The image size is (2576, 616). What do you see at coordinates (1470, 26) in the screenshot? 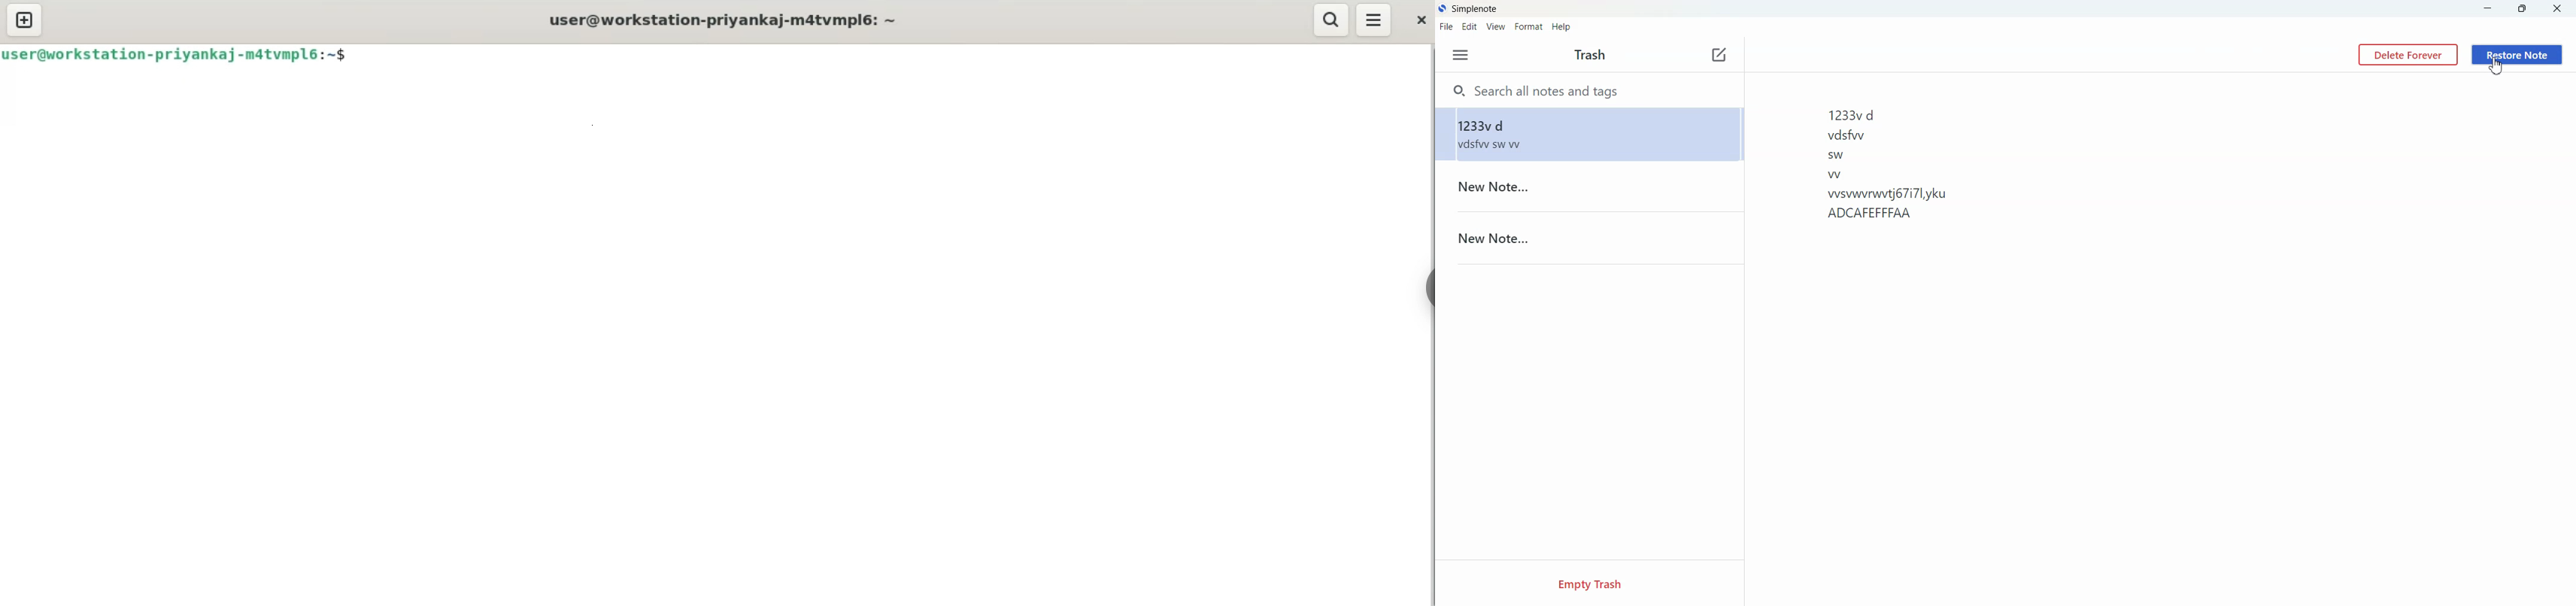
I see `Edit ` at bounding box center [1470, 26].